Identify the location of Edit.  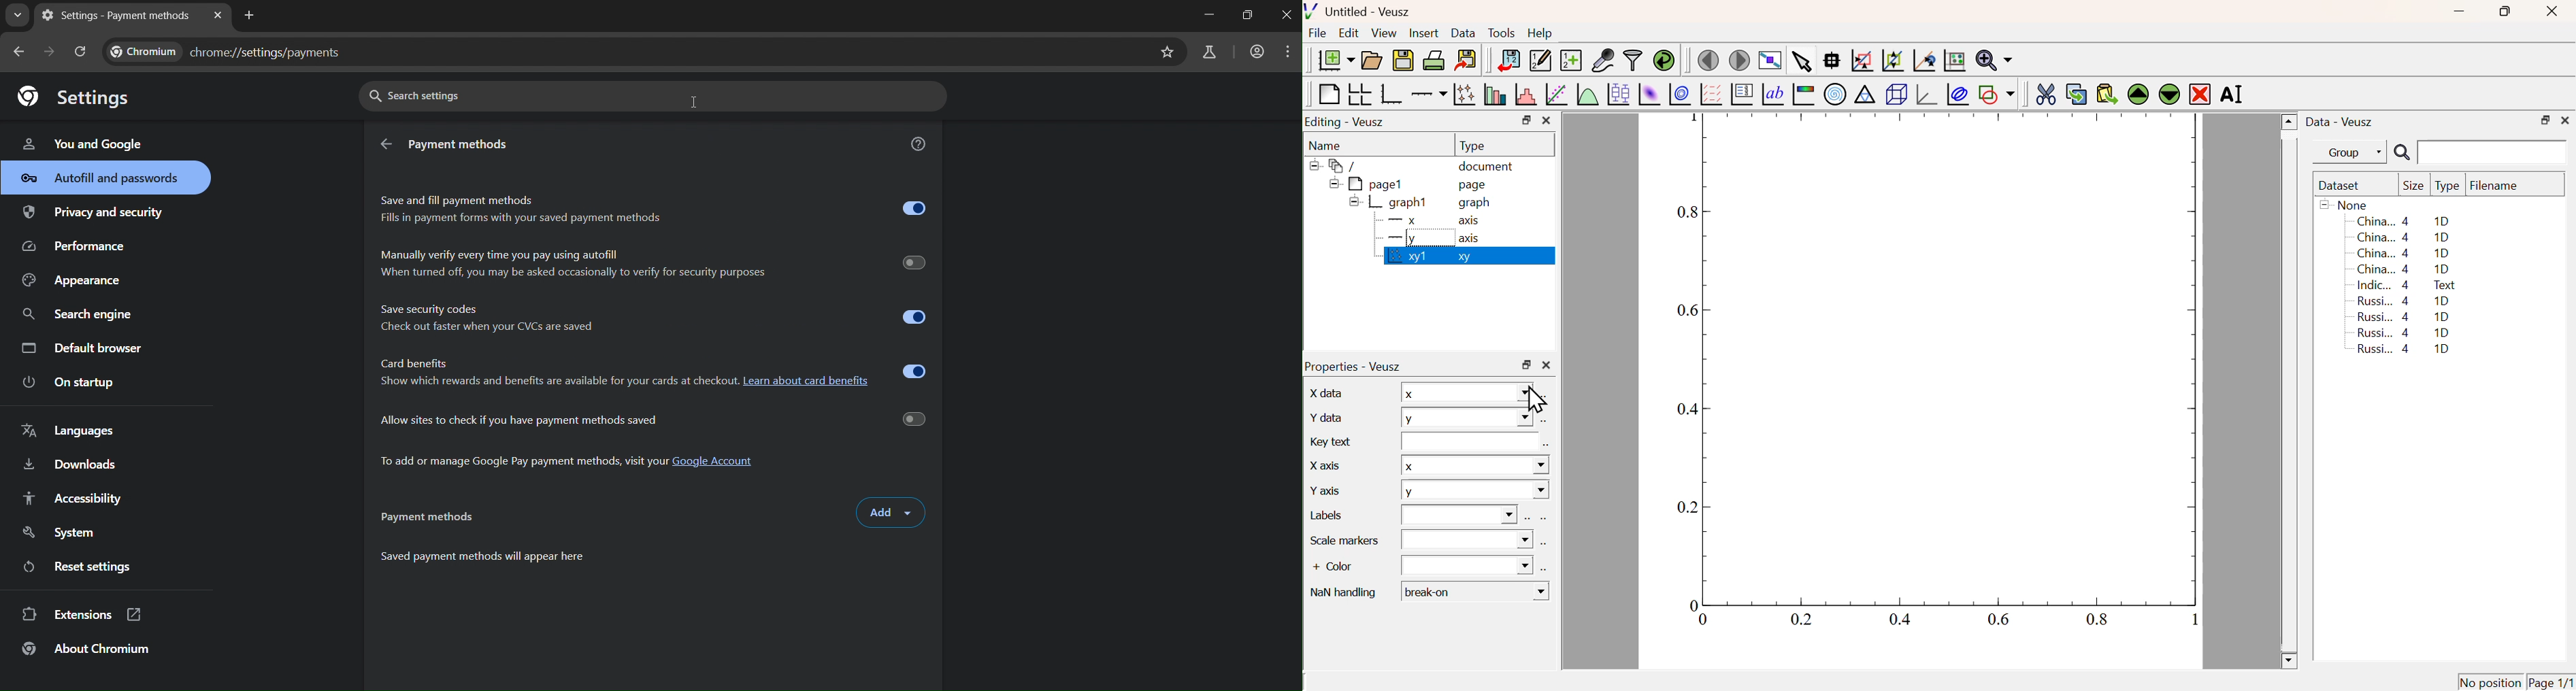
(1349, 32).